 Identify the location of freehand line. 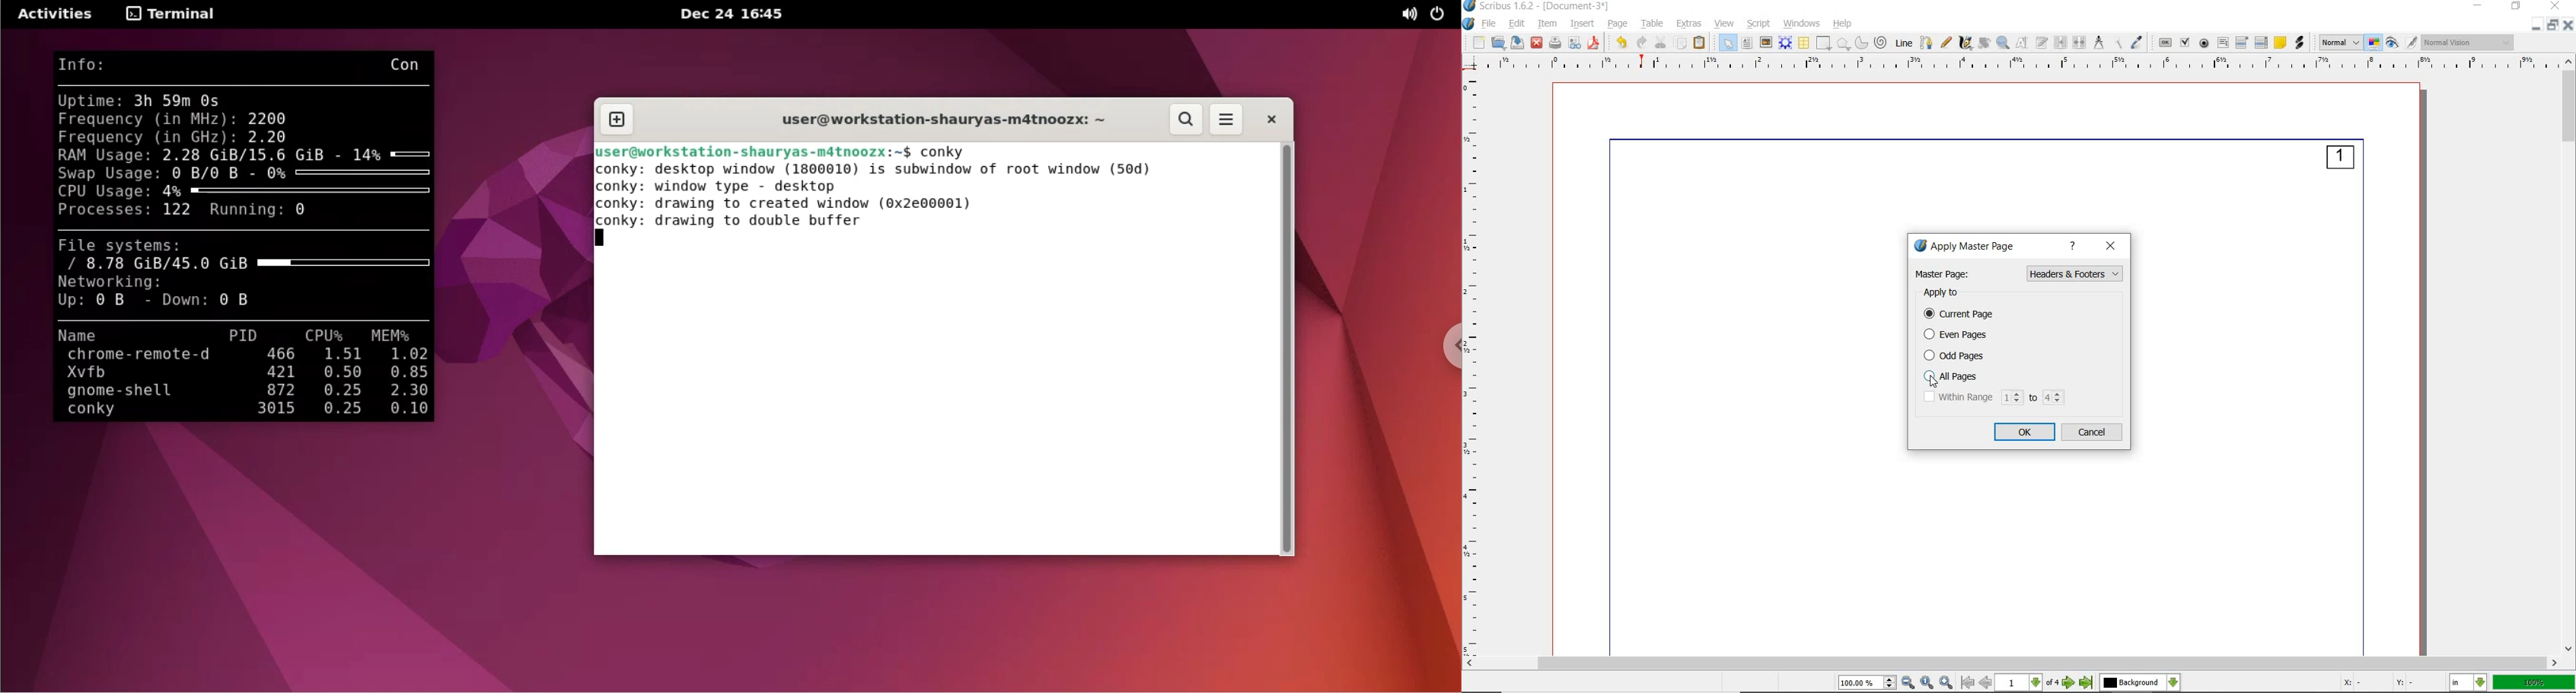
(1946, 43).